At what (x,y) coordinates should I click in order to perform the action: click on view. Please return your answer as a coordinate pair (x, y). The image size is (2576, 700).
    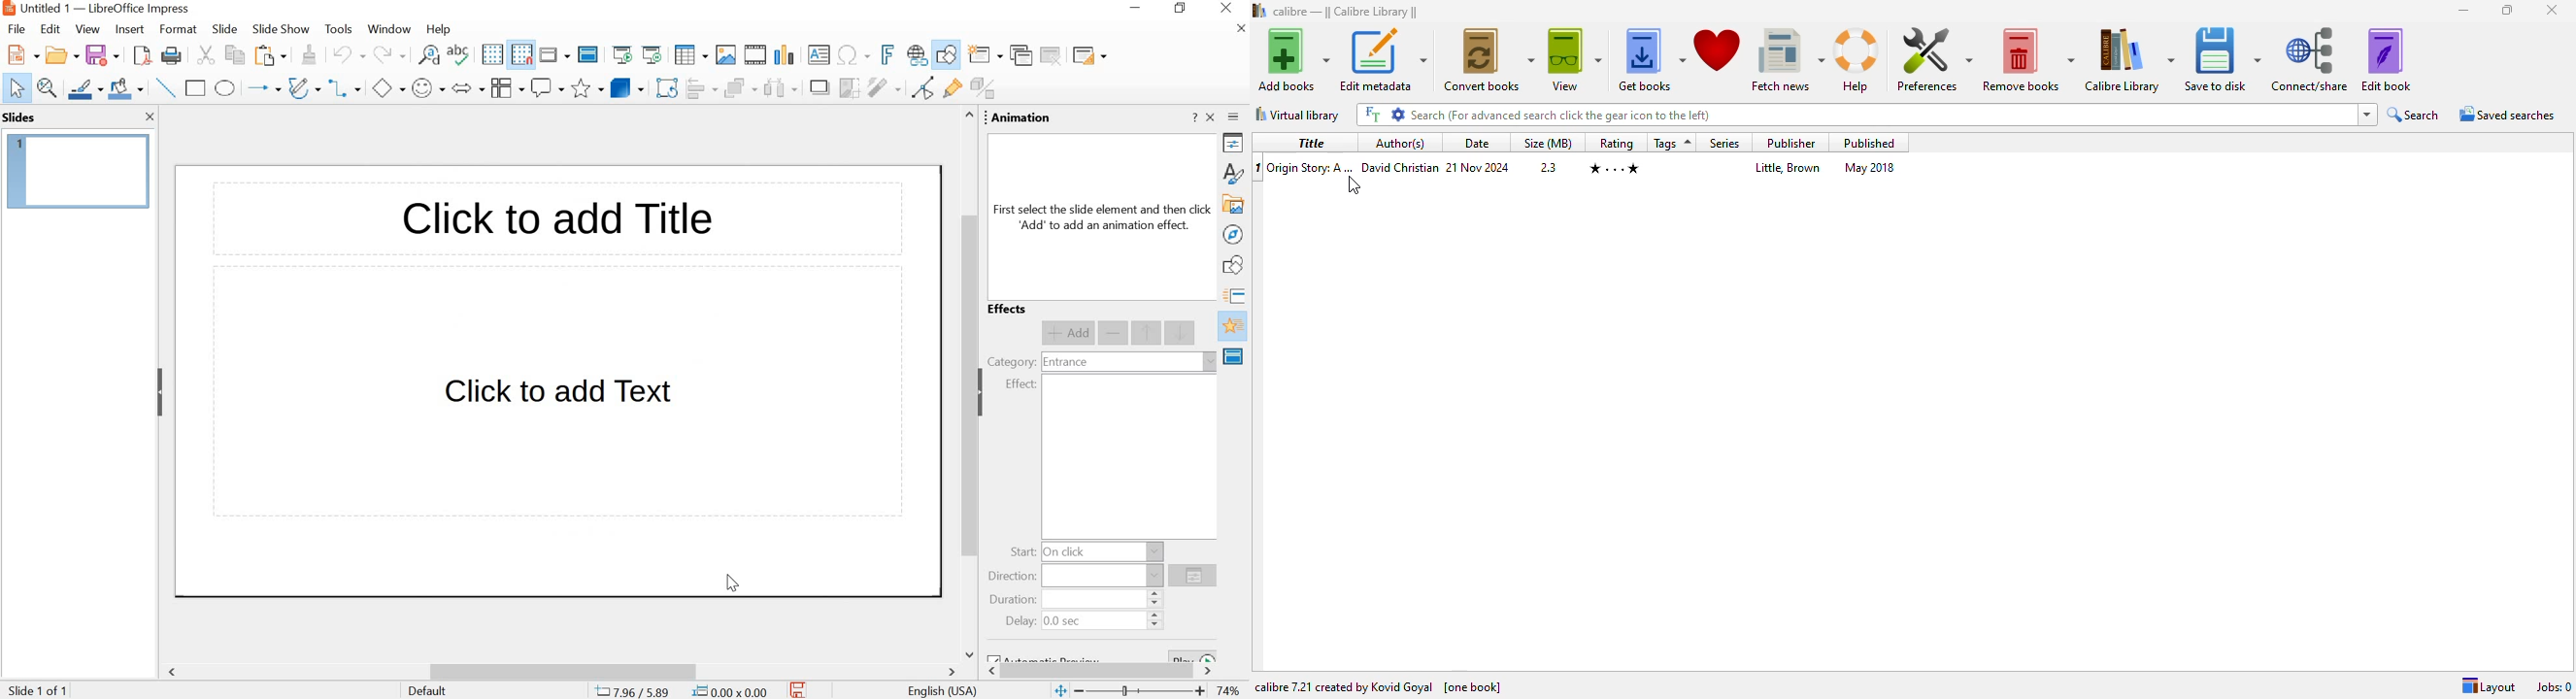
    Looking at the image, I should click on (1575, 60).